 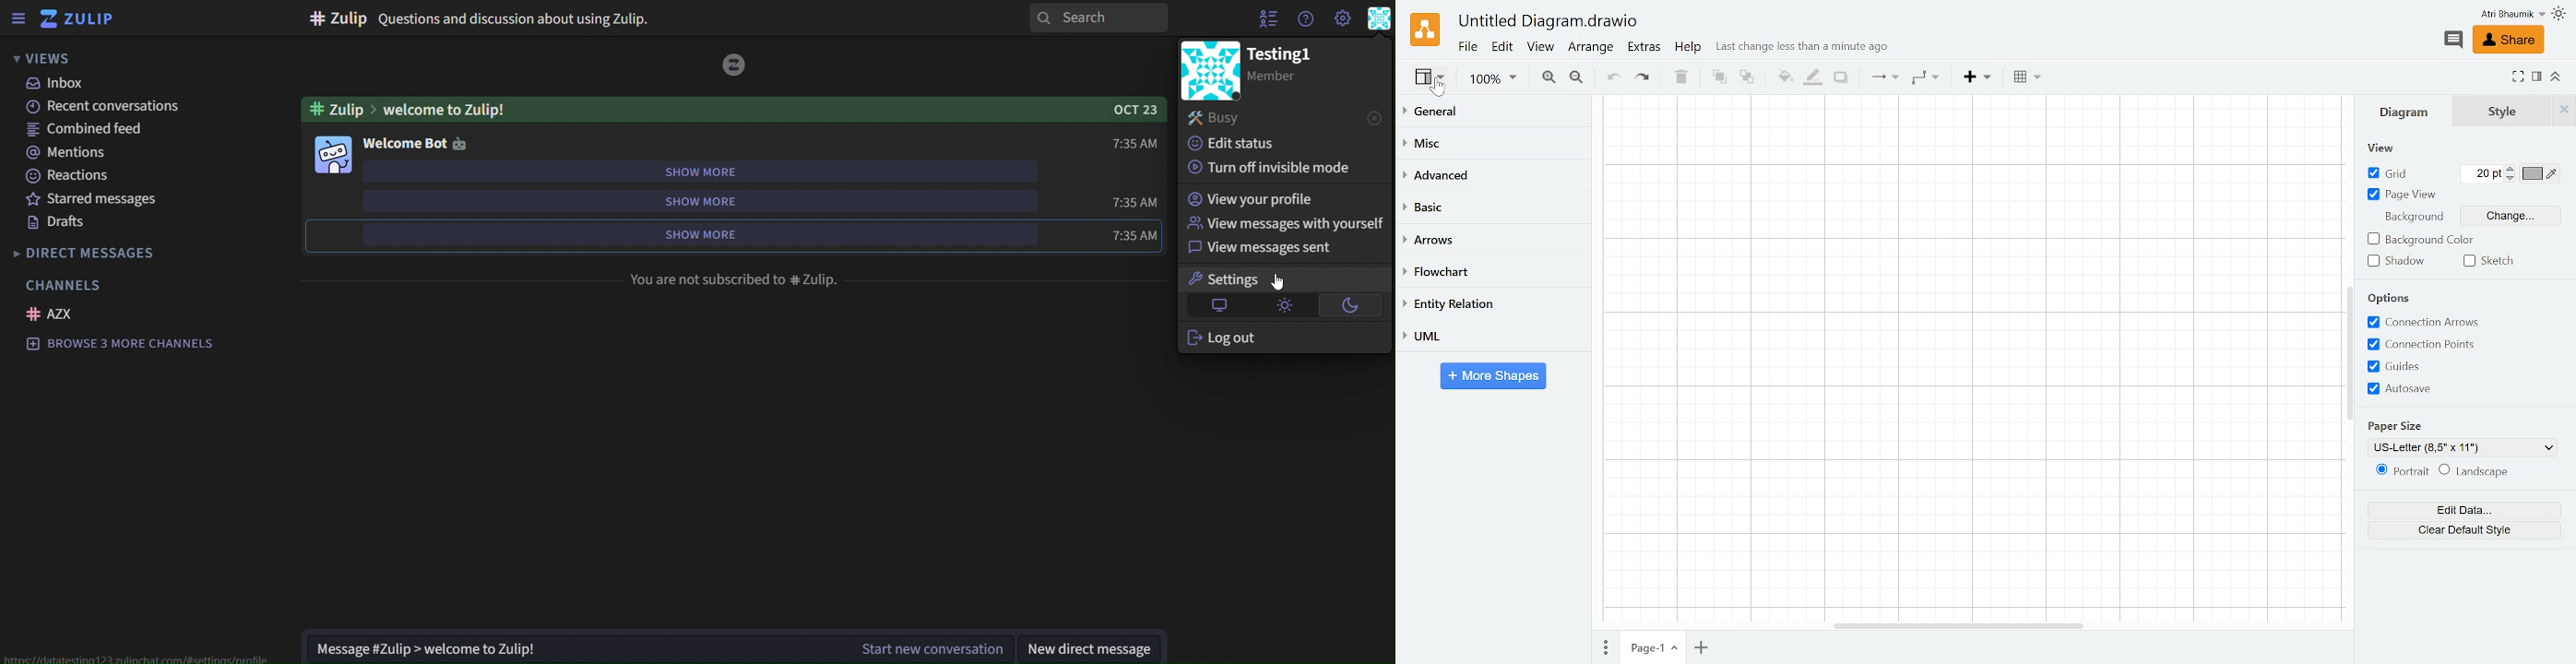 I want to click on busy, so click(x=1242, y=116).